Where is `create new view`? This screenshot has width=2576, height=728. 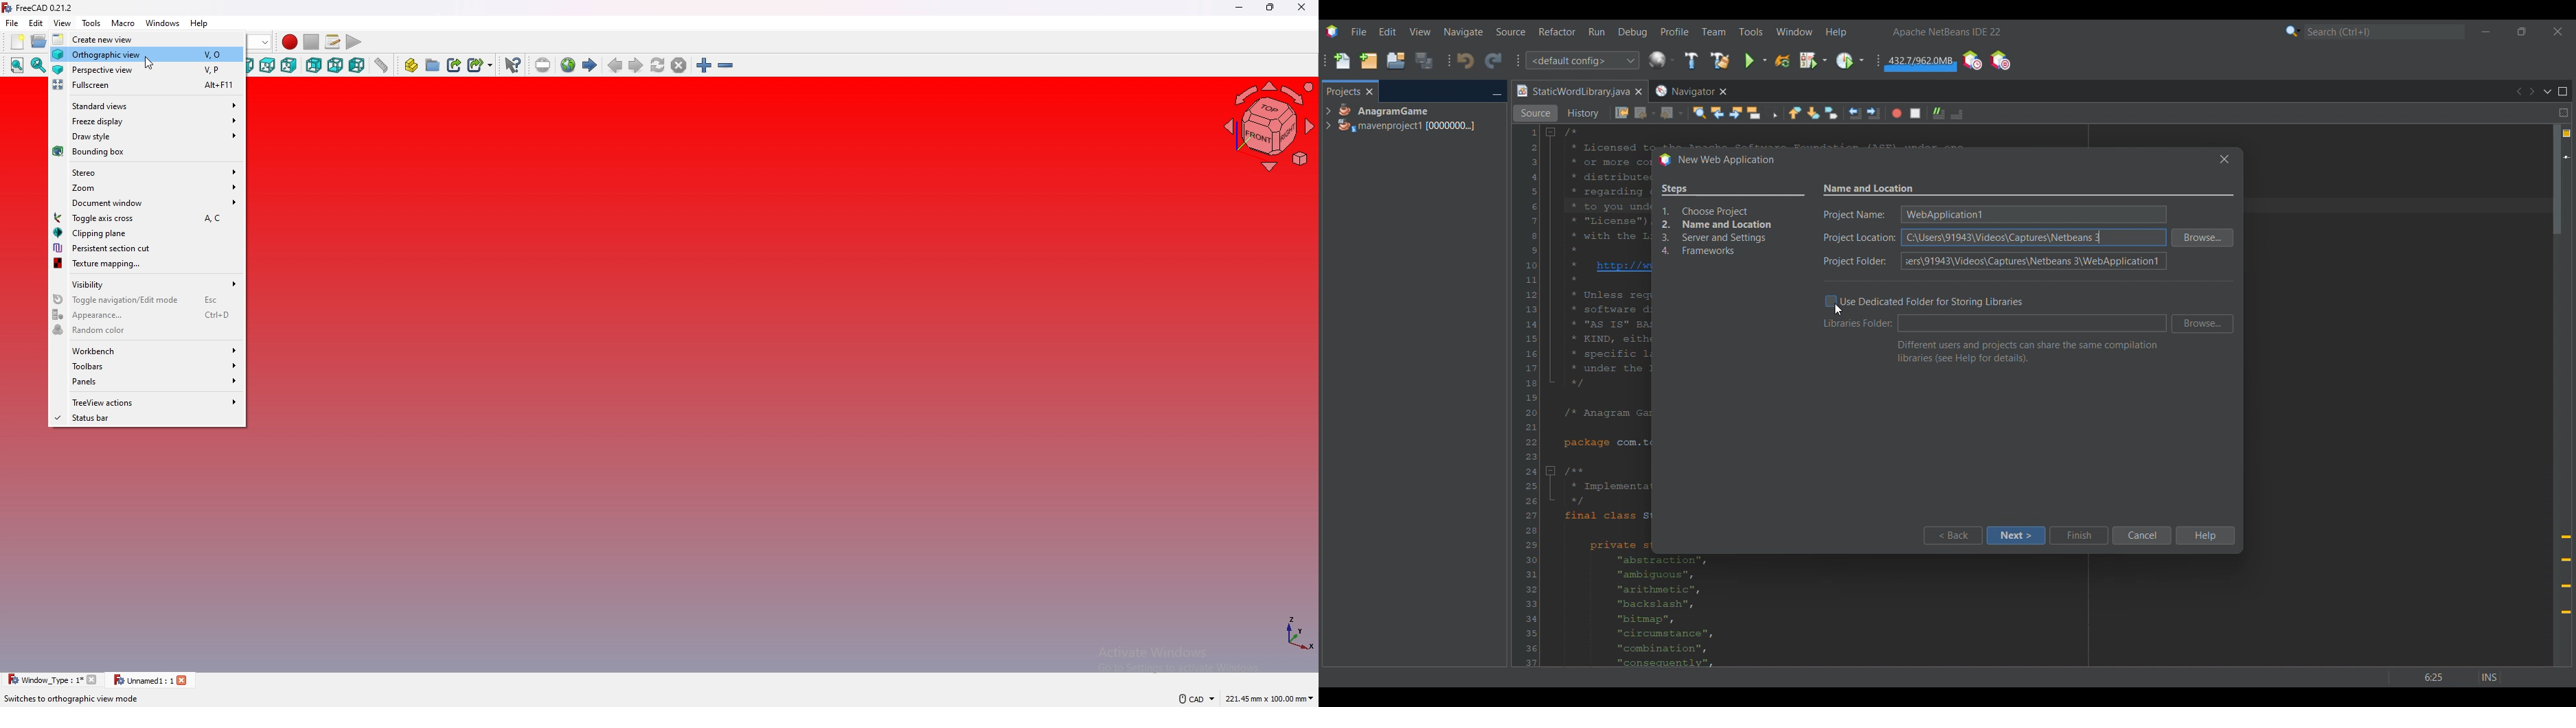
create new view is located at coordinates (146, 38).